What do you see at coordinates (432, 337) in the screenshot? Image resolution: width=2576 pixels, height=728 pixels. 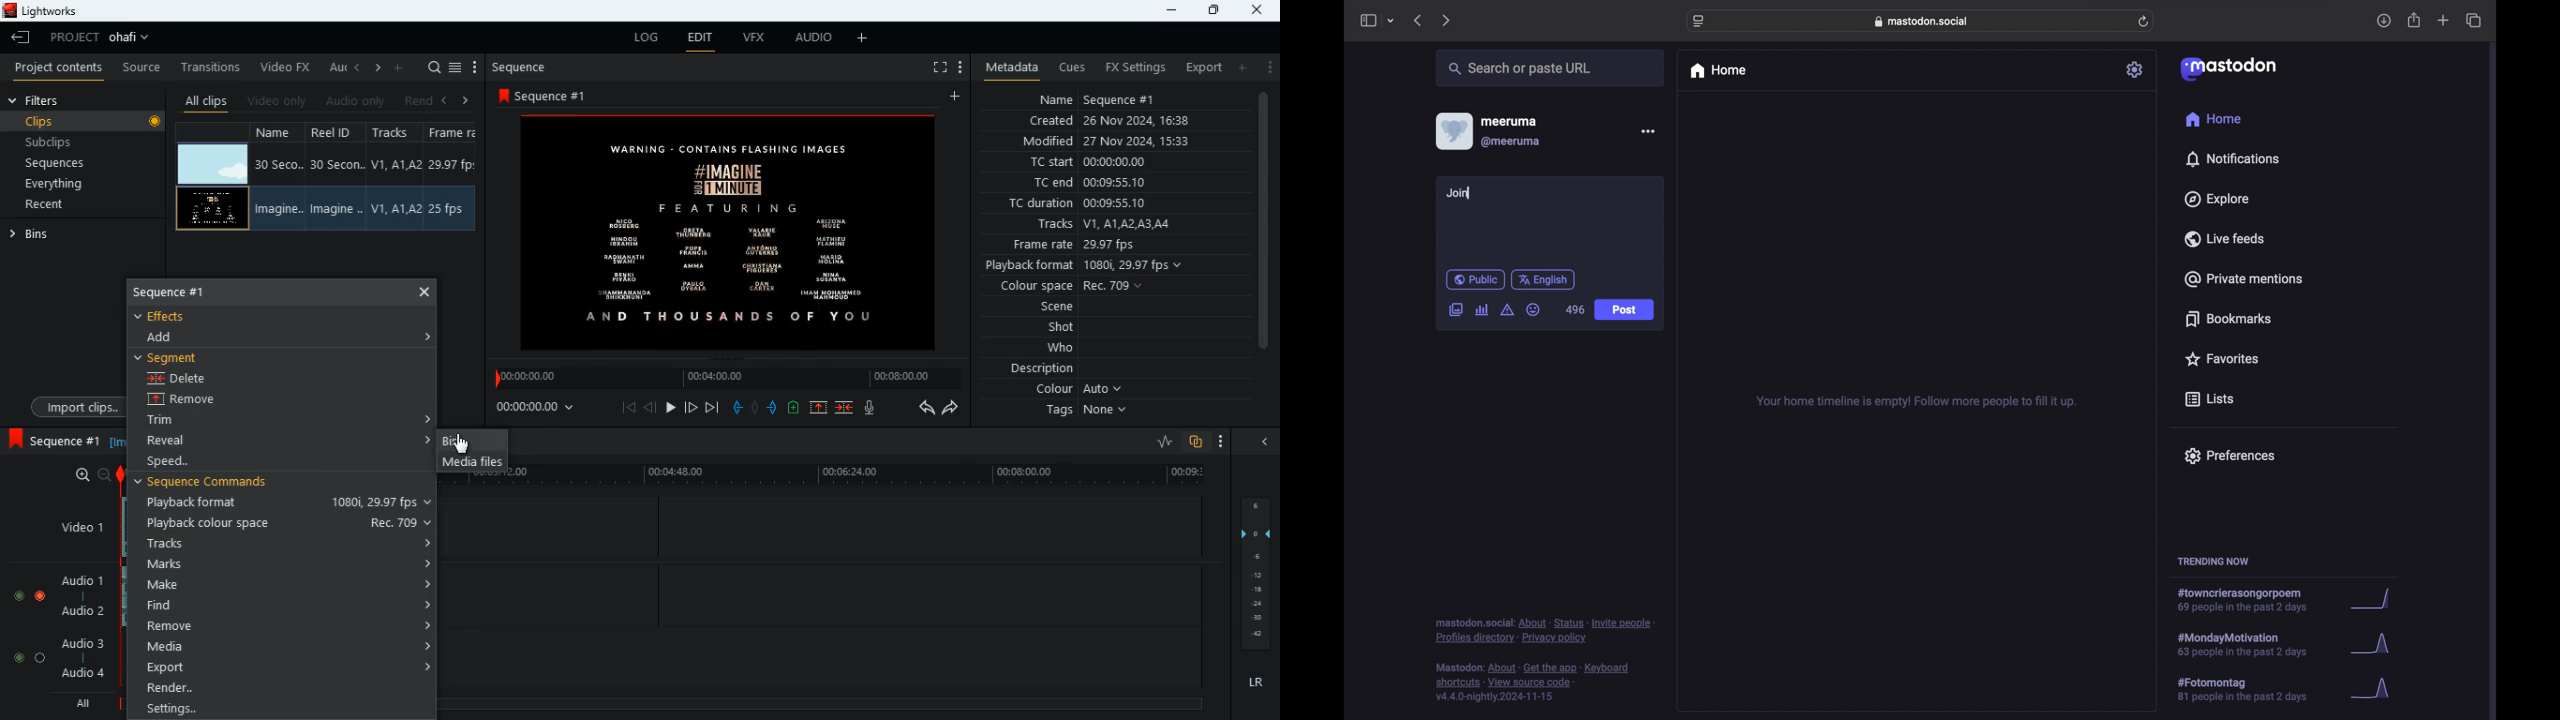 I see `Accordion` at bounding box center [432, 337].